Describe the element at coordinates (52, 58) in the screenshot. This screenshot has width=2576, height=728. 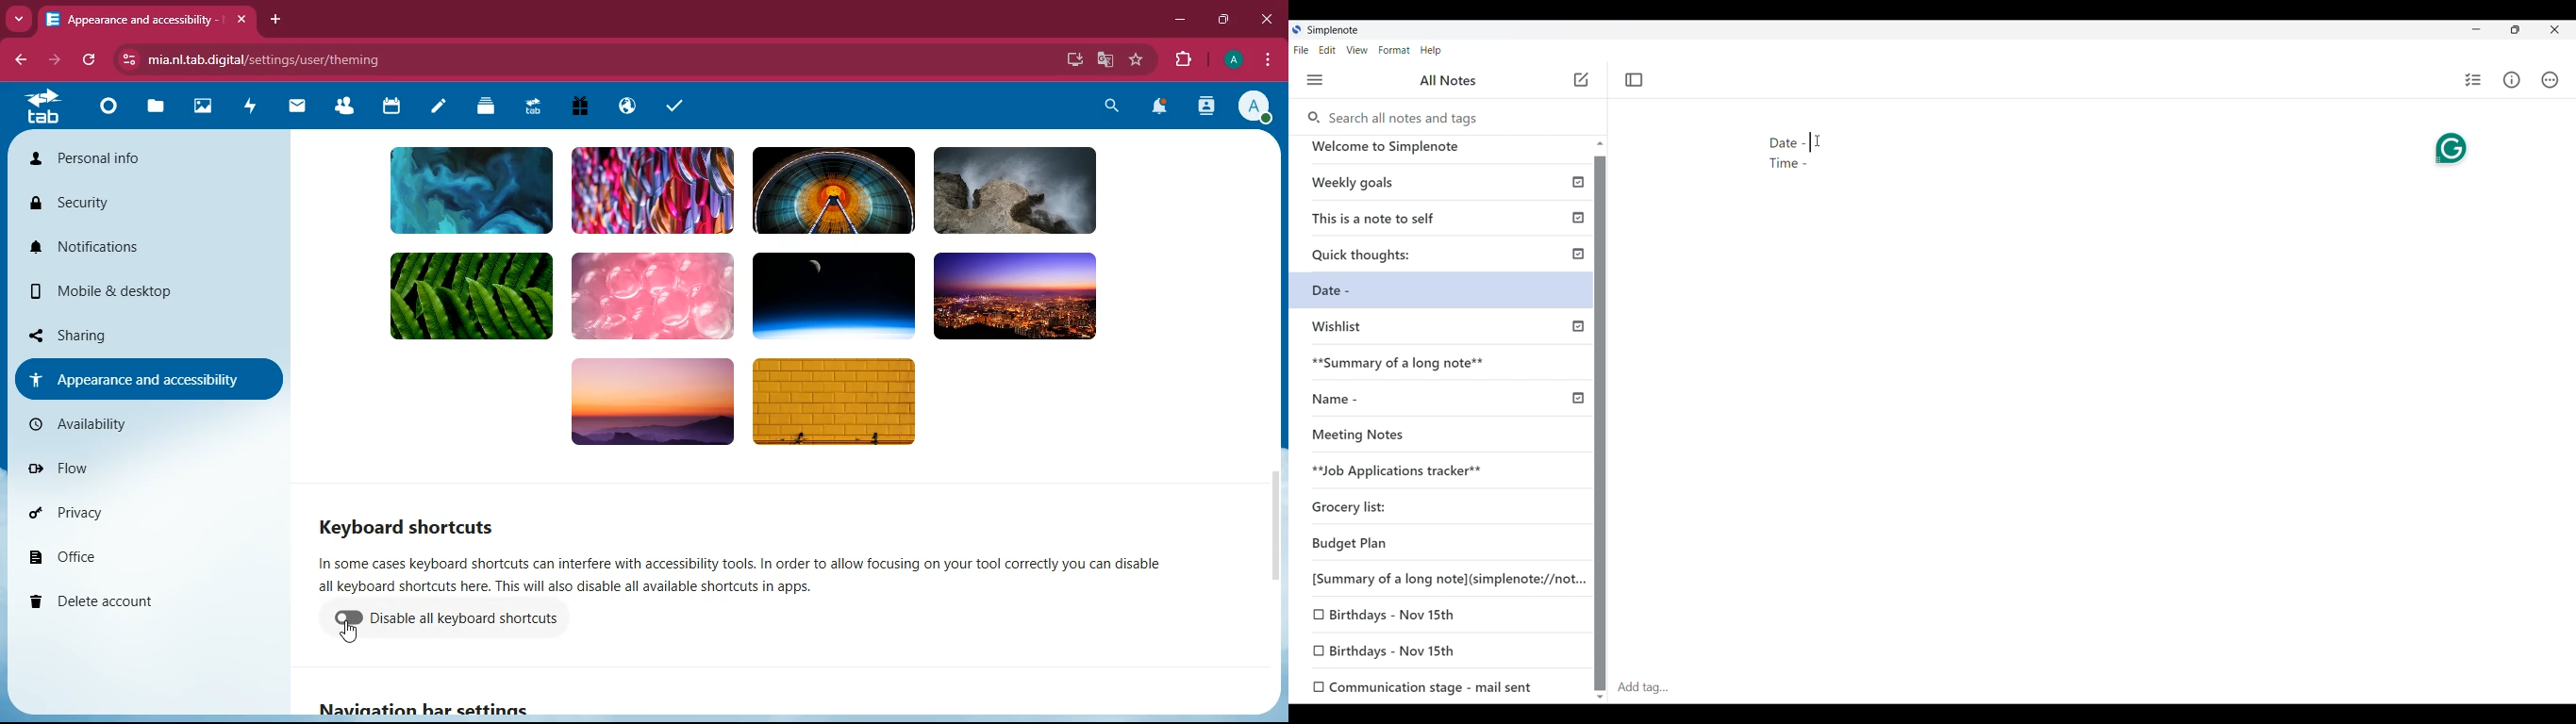
I see `forward` at that location.